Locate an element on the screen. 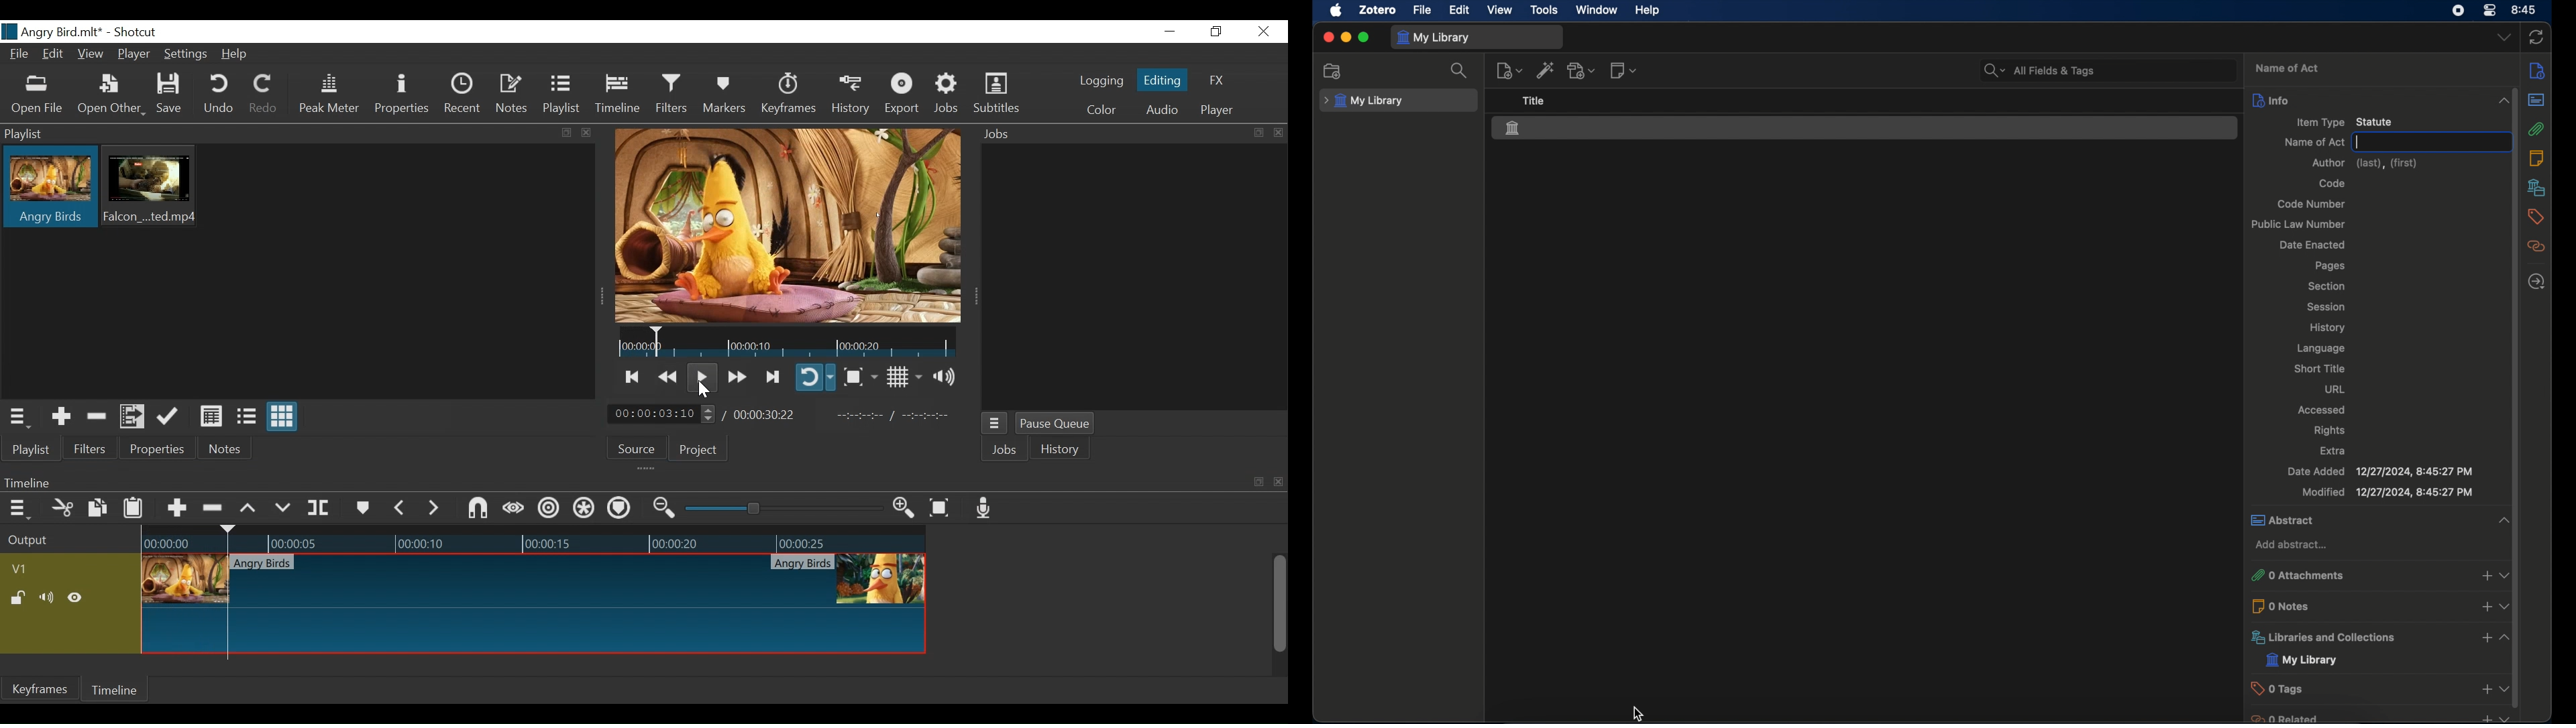 This screenshot has width=2576, height=728. Player is located at coordinates (134, 56).